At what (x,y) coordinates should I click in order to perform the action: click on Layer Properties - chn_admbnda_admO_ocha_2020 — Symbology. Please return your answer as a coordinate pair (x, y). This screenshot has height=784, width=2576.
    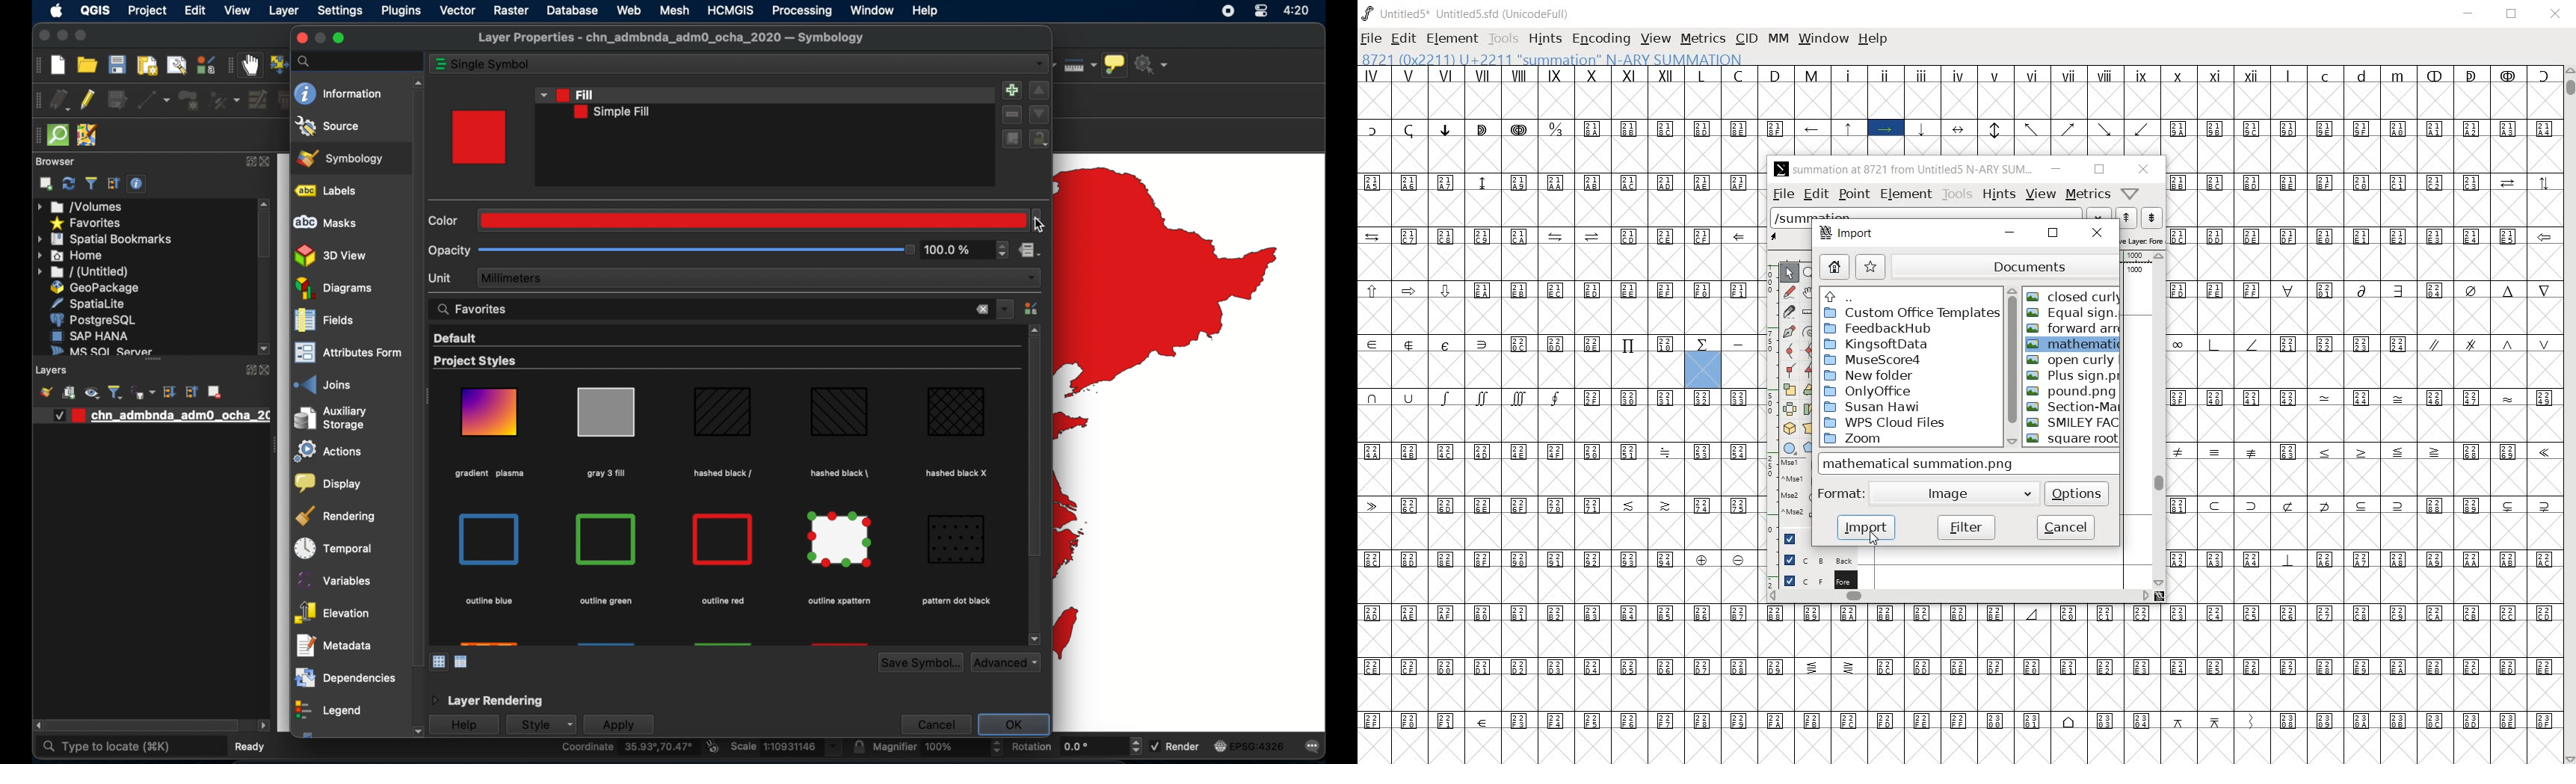
    Looking at the image, I should click on (673, 38).